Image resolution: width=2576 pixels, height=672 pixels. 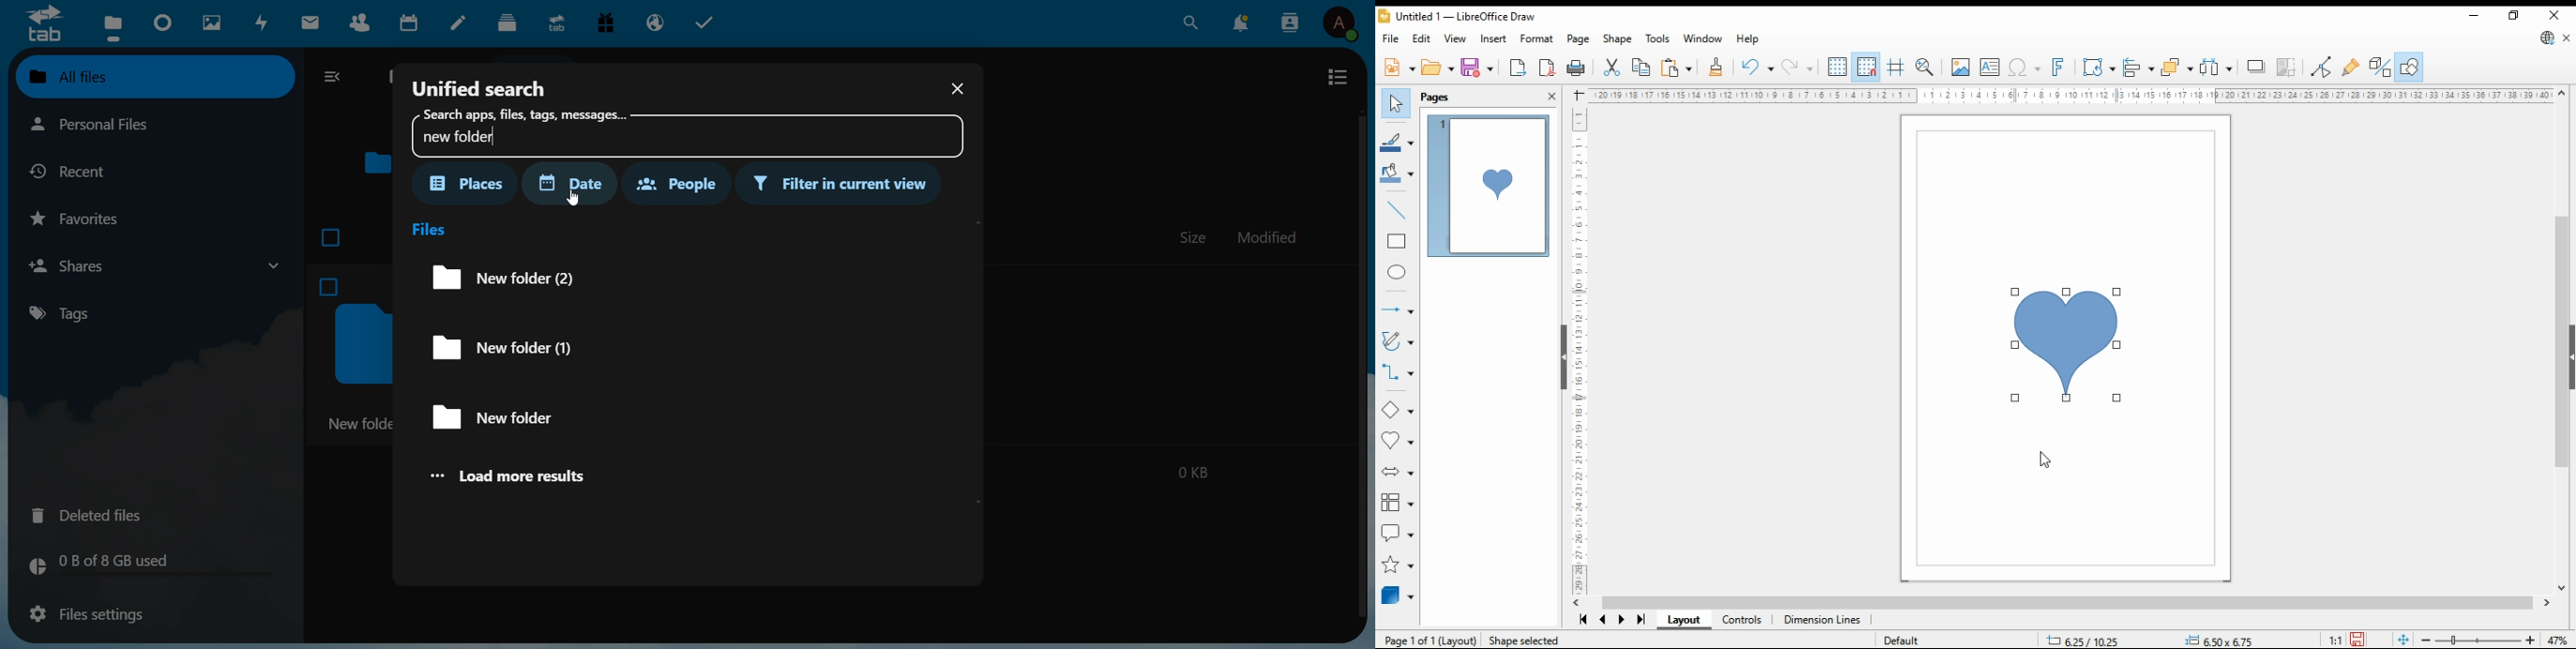 I want to click on select at least three items to distribute, so click(x=2217, y=68).